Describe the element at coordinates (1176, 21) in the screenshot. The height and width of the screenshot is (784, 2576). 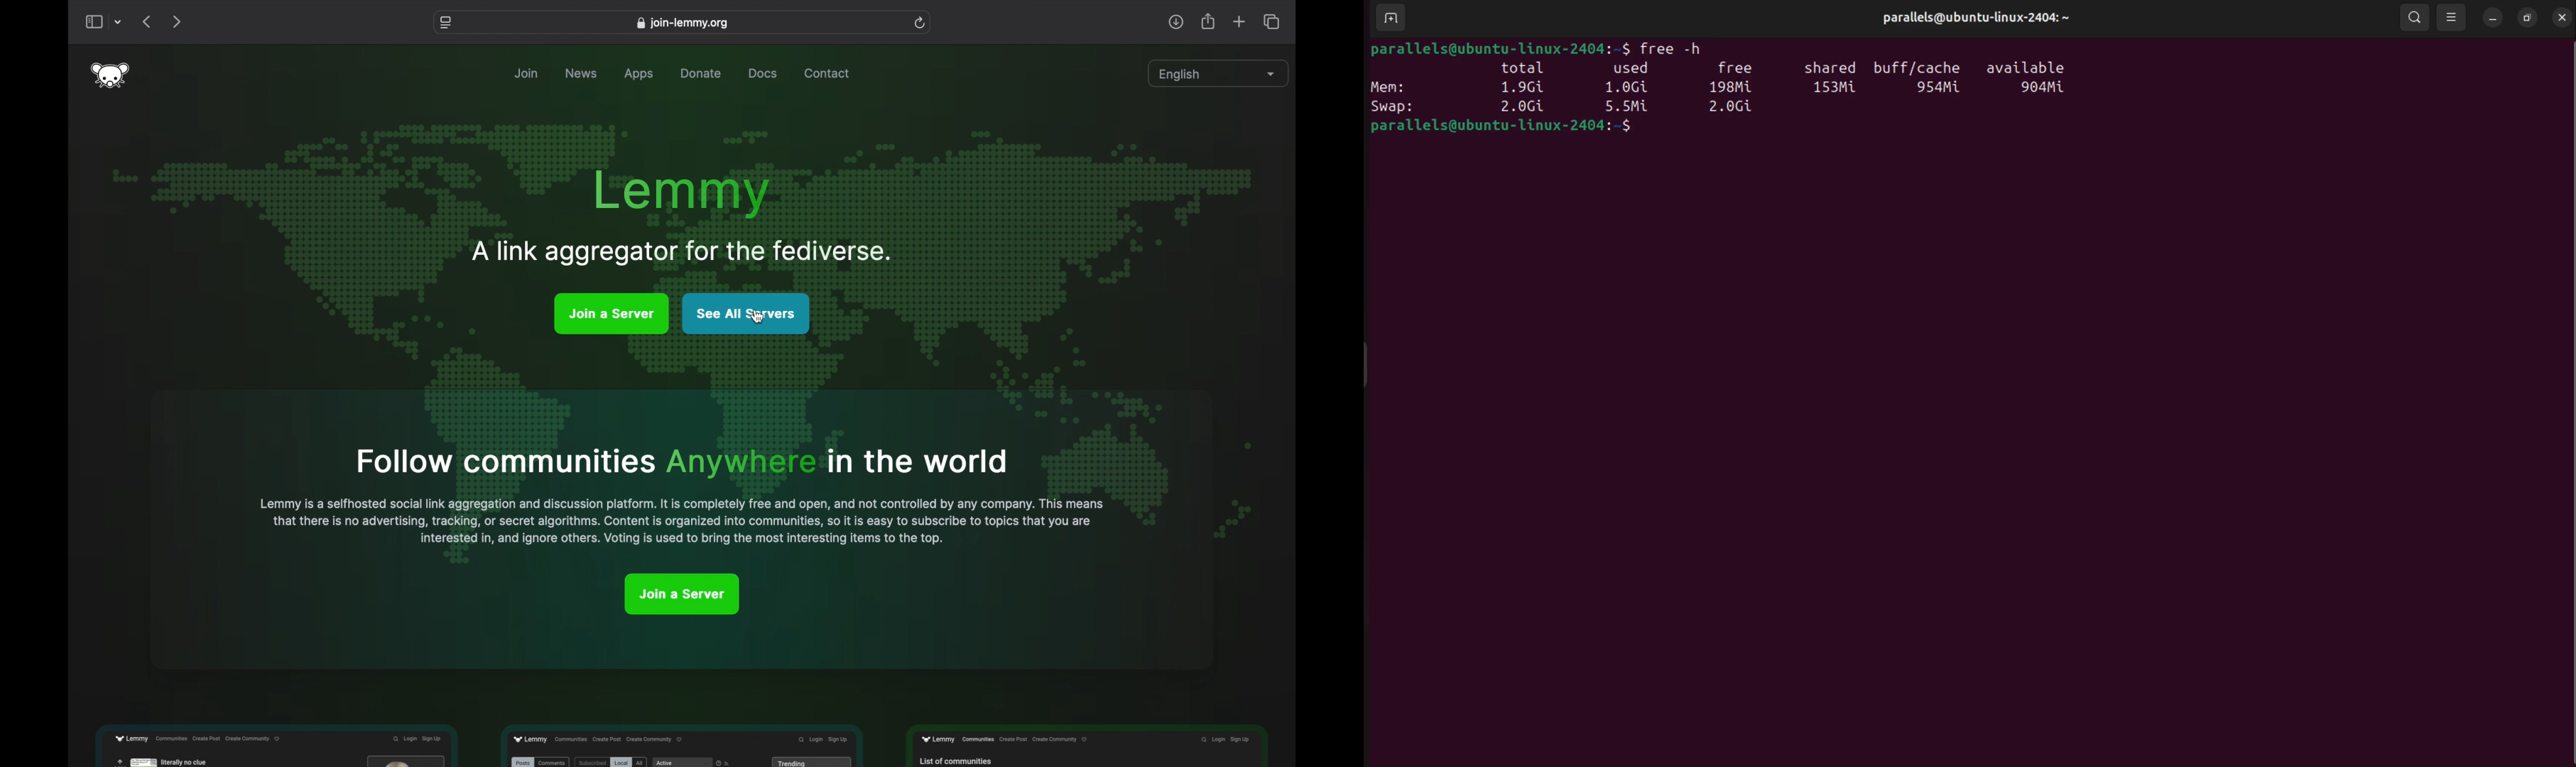
I see `downloads` at that location.